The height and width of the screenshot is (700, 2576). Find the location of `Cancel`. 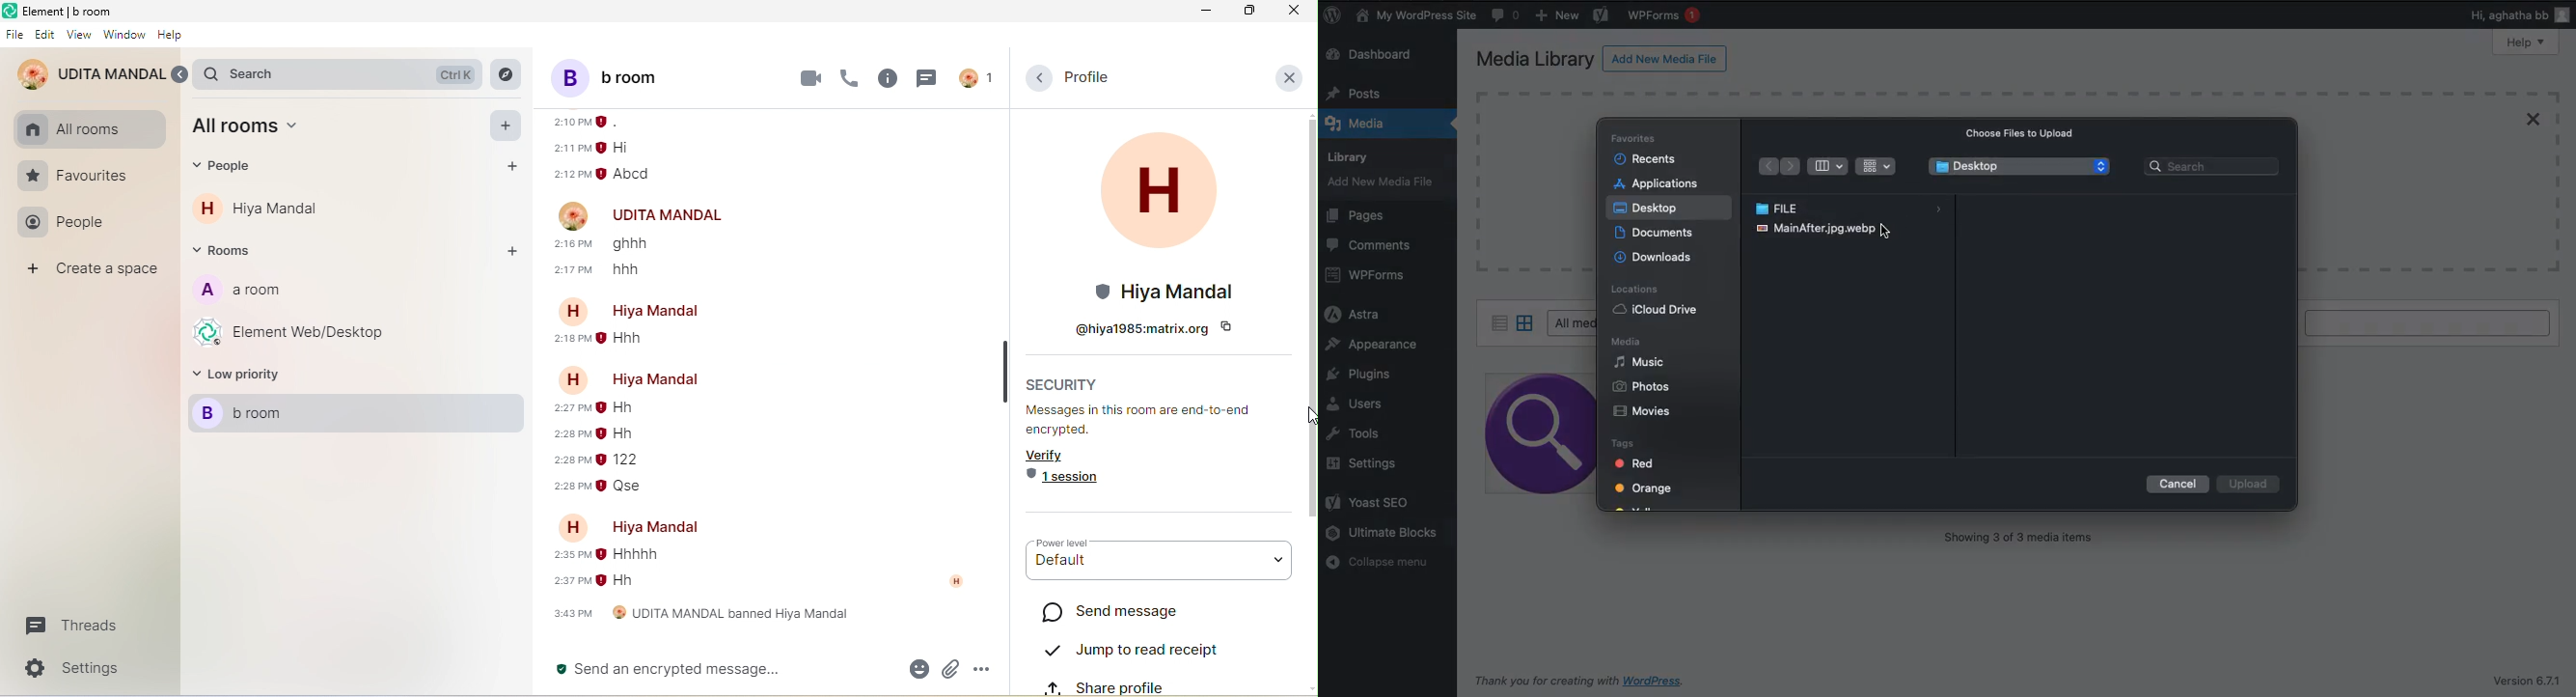

Cancel is located at coordinates (2180, 483).